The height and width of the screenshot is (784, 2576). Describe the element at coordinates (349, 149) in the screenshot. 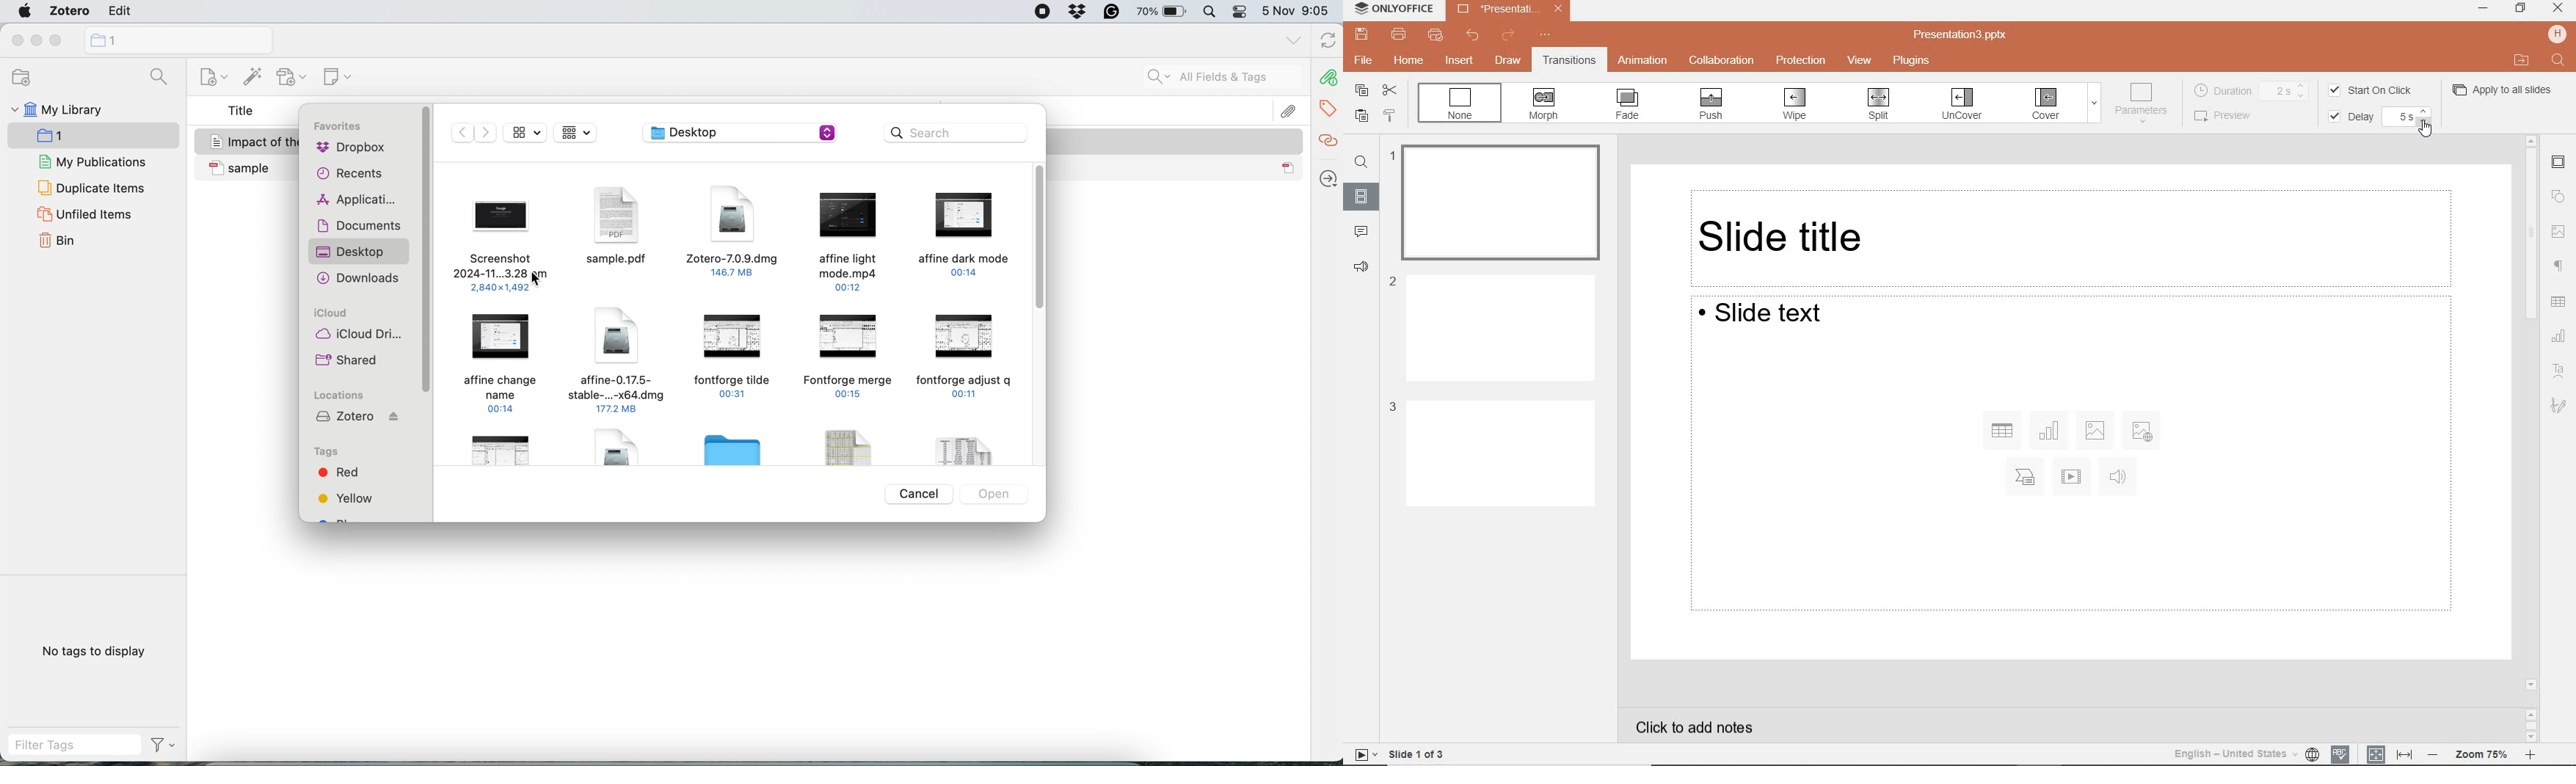

I see `dropbox` at that location.